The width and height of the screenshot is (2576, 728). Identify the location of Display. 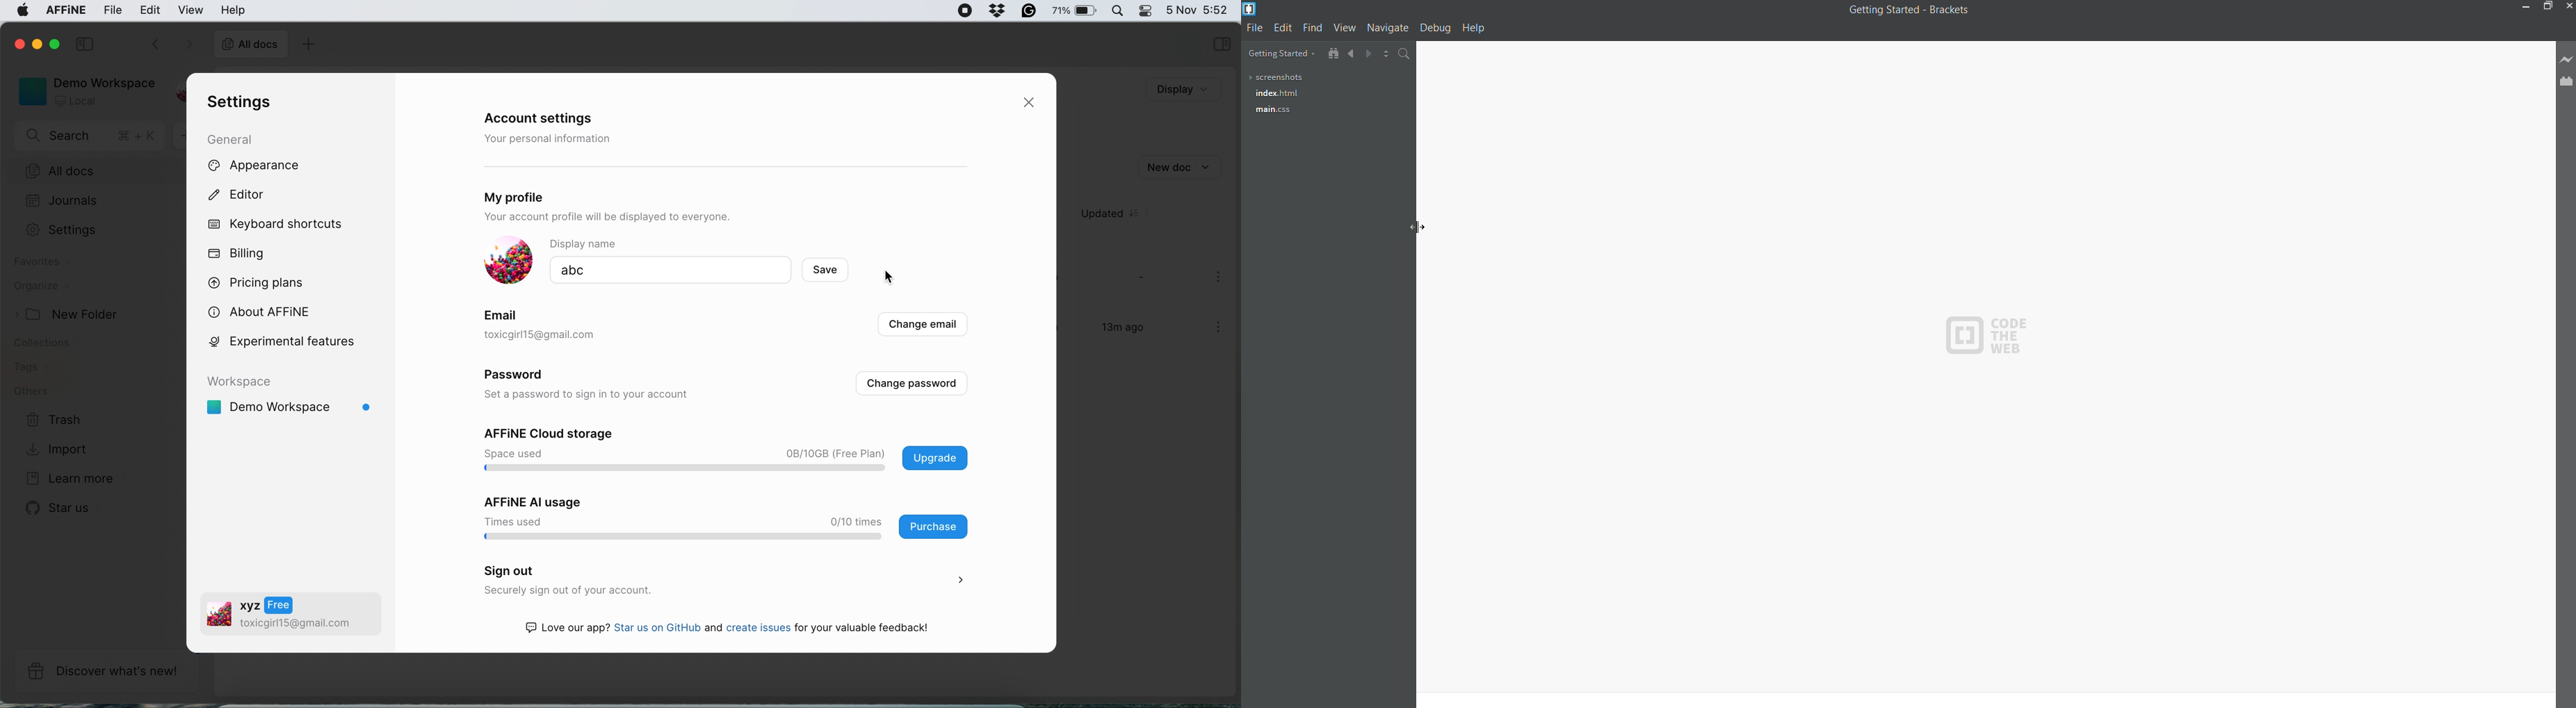
(1169, 90).